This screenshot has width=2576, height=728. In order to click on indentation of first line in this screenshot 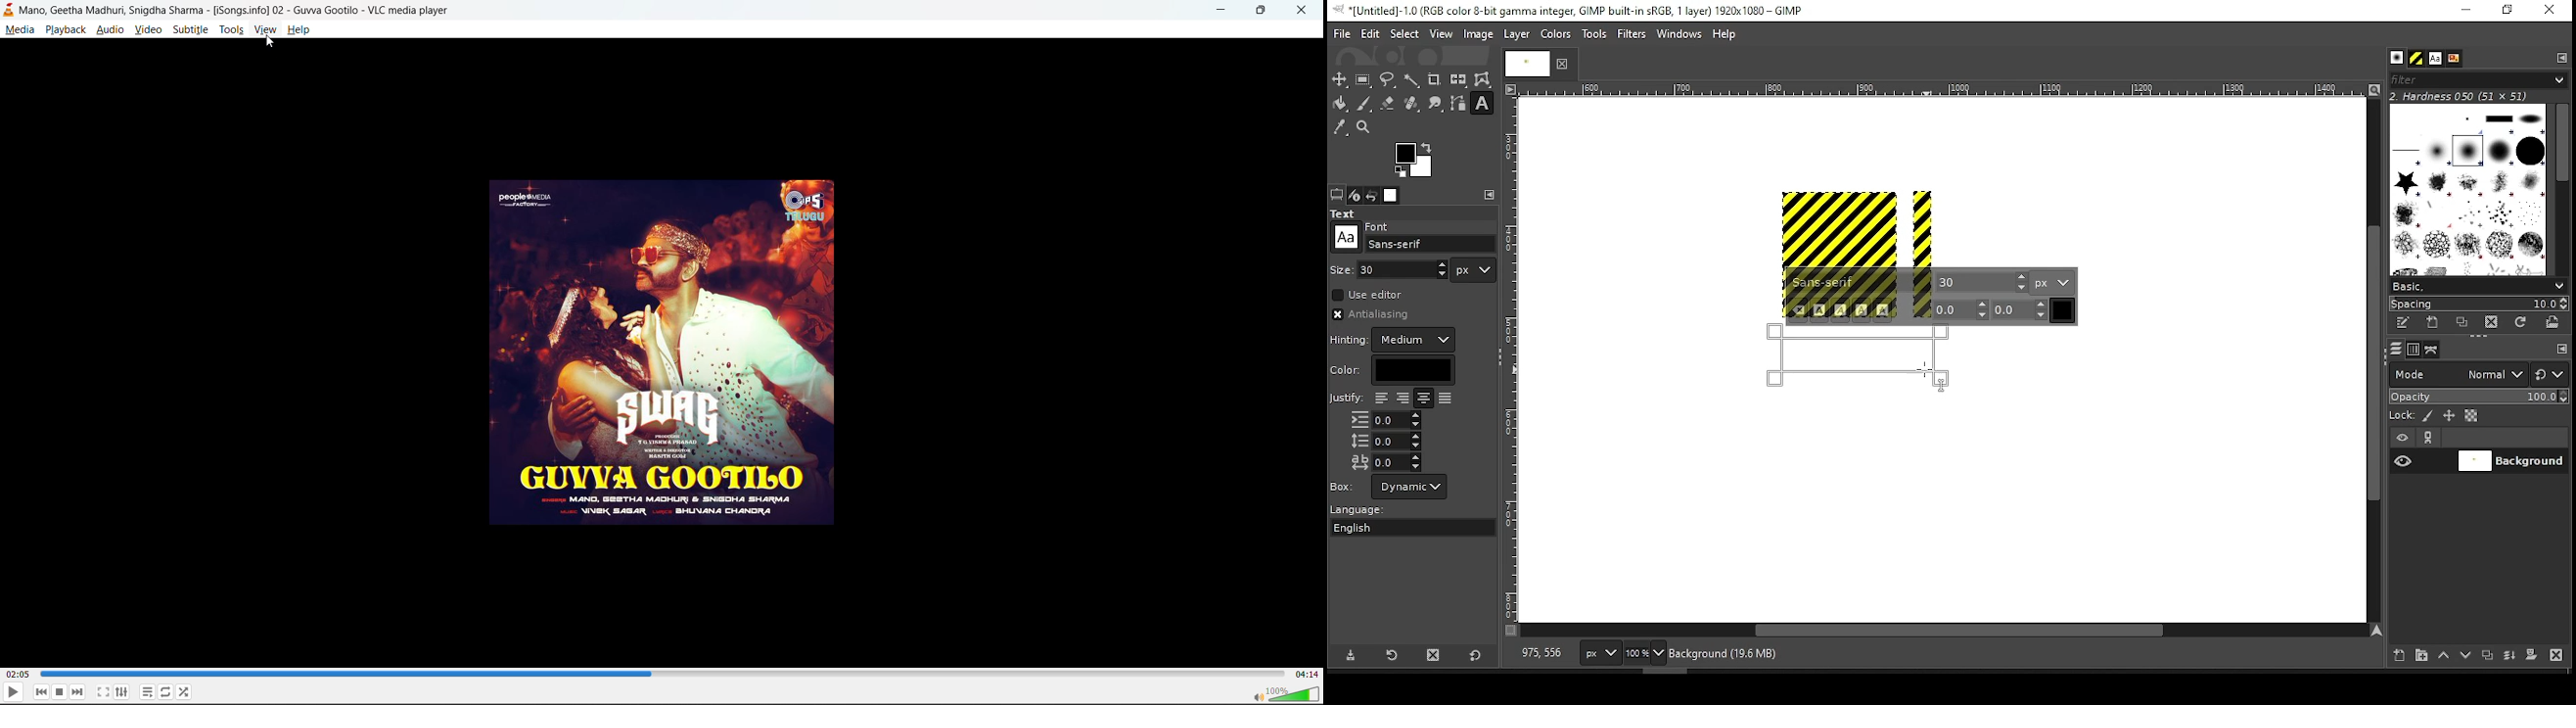, I will do `click(1386, 420)`.